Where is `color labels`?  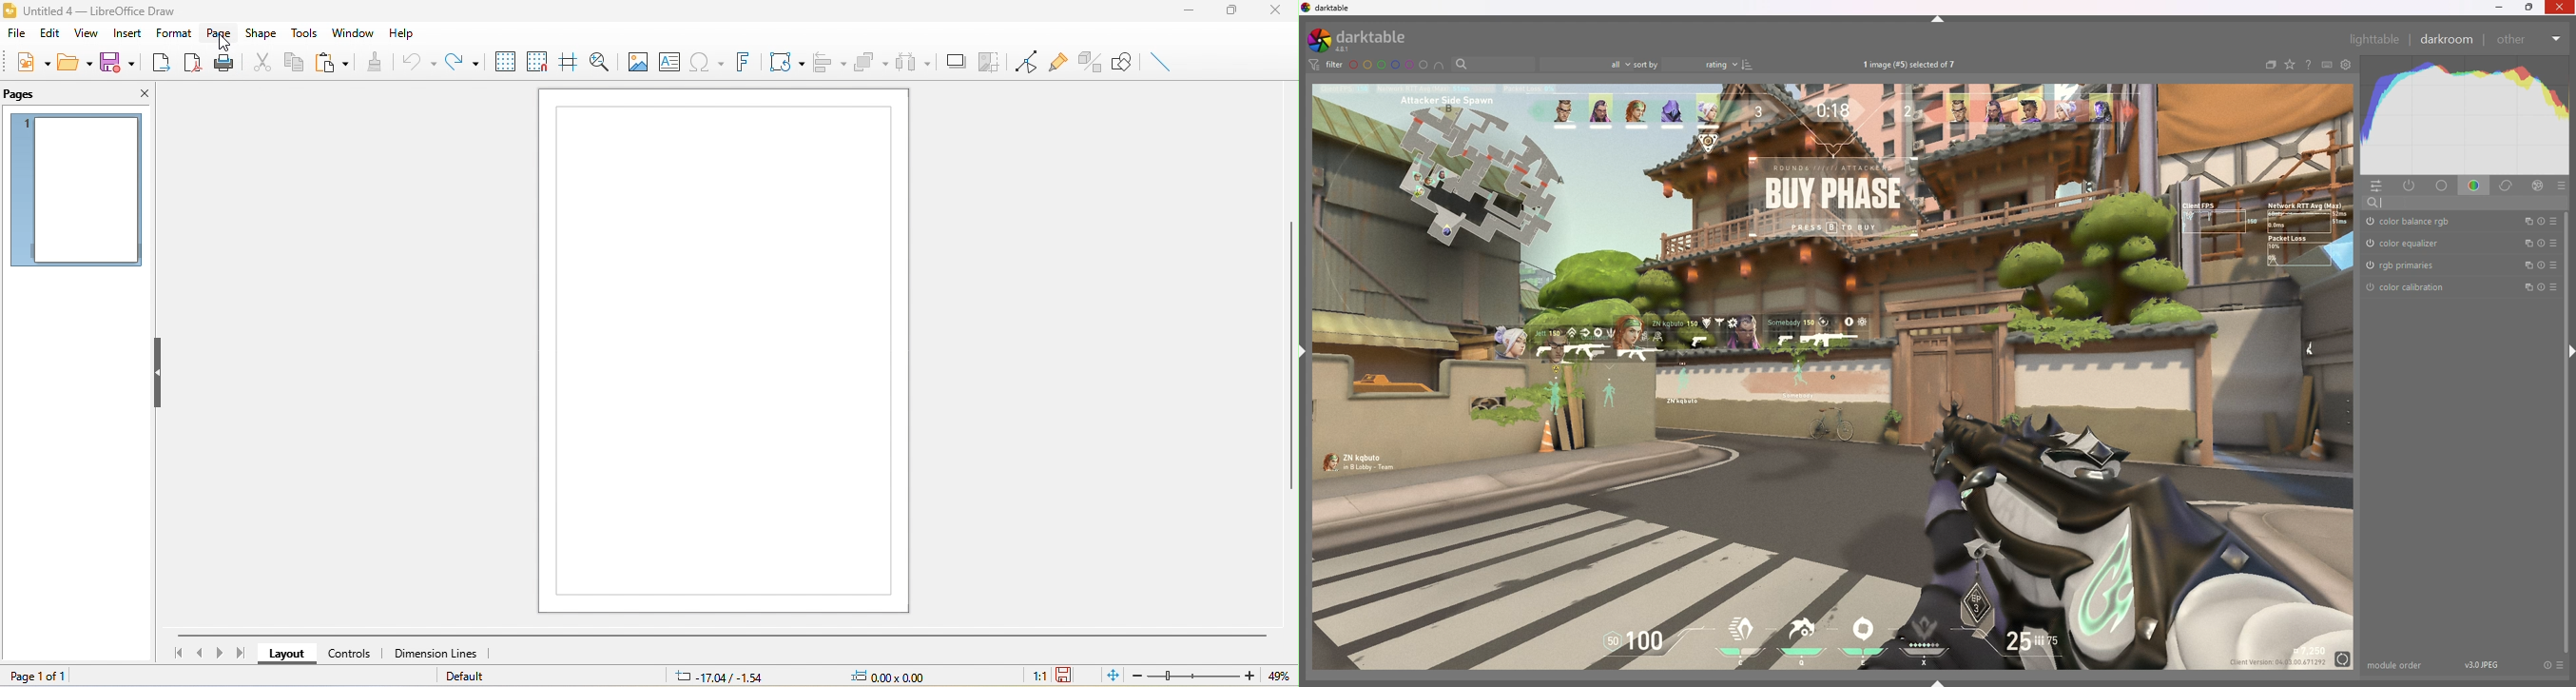
color labels is located at coordinates (1389, 65).